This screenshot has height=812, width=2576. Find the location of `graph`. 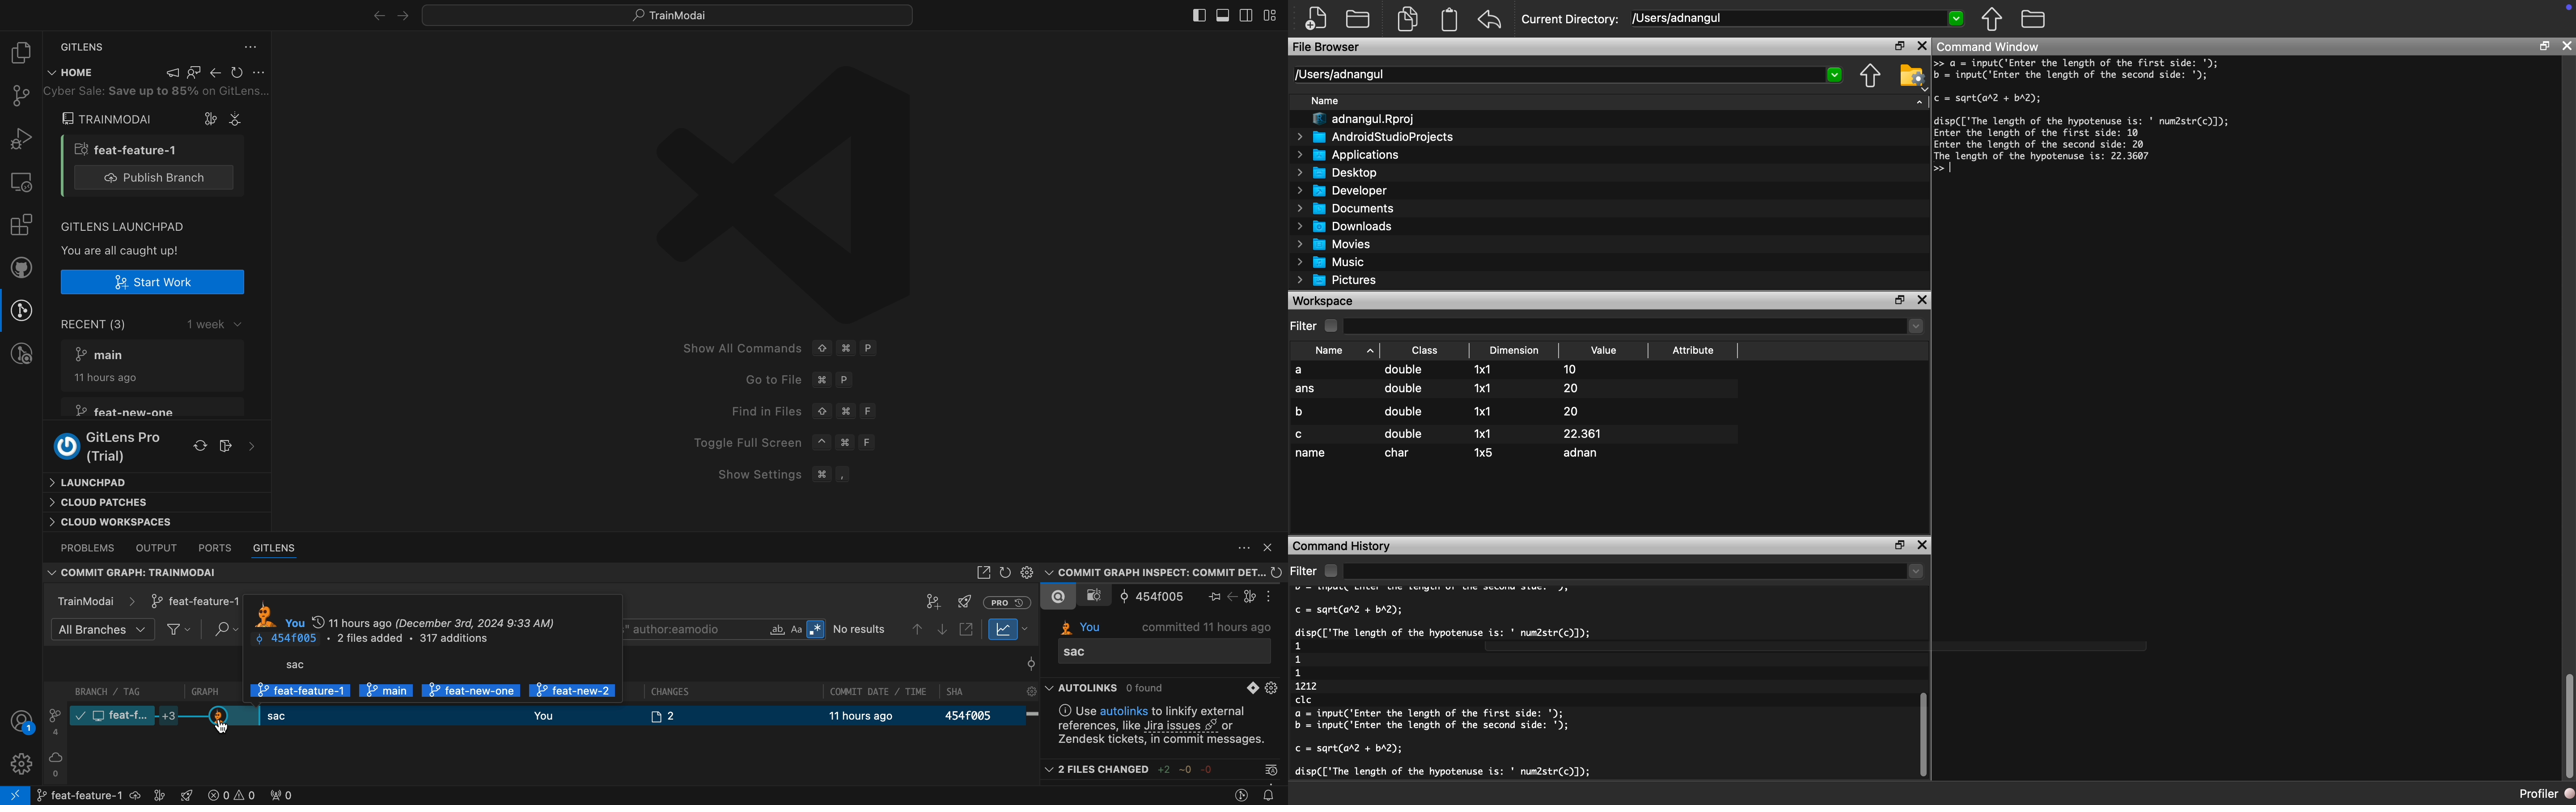

graph is located at coordinates (245, 118).